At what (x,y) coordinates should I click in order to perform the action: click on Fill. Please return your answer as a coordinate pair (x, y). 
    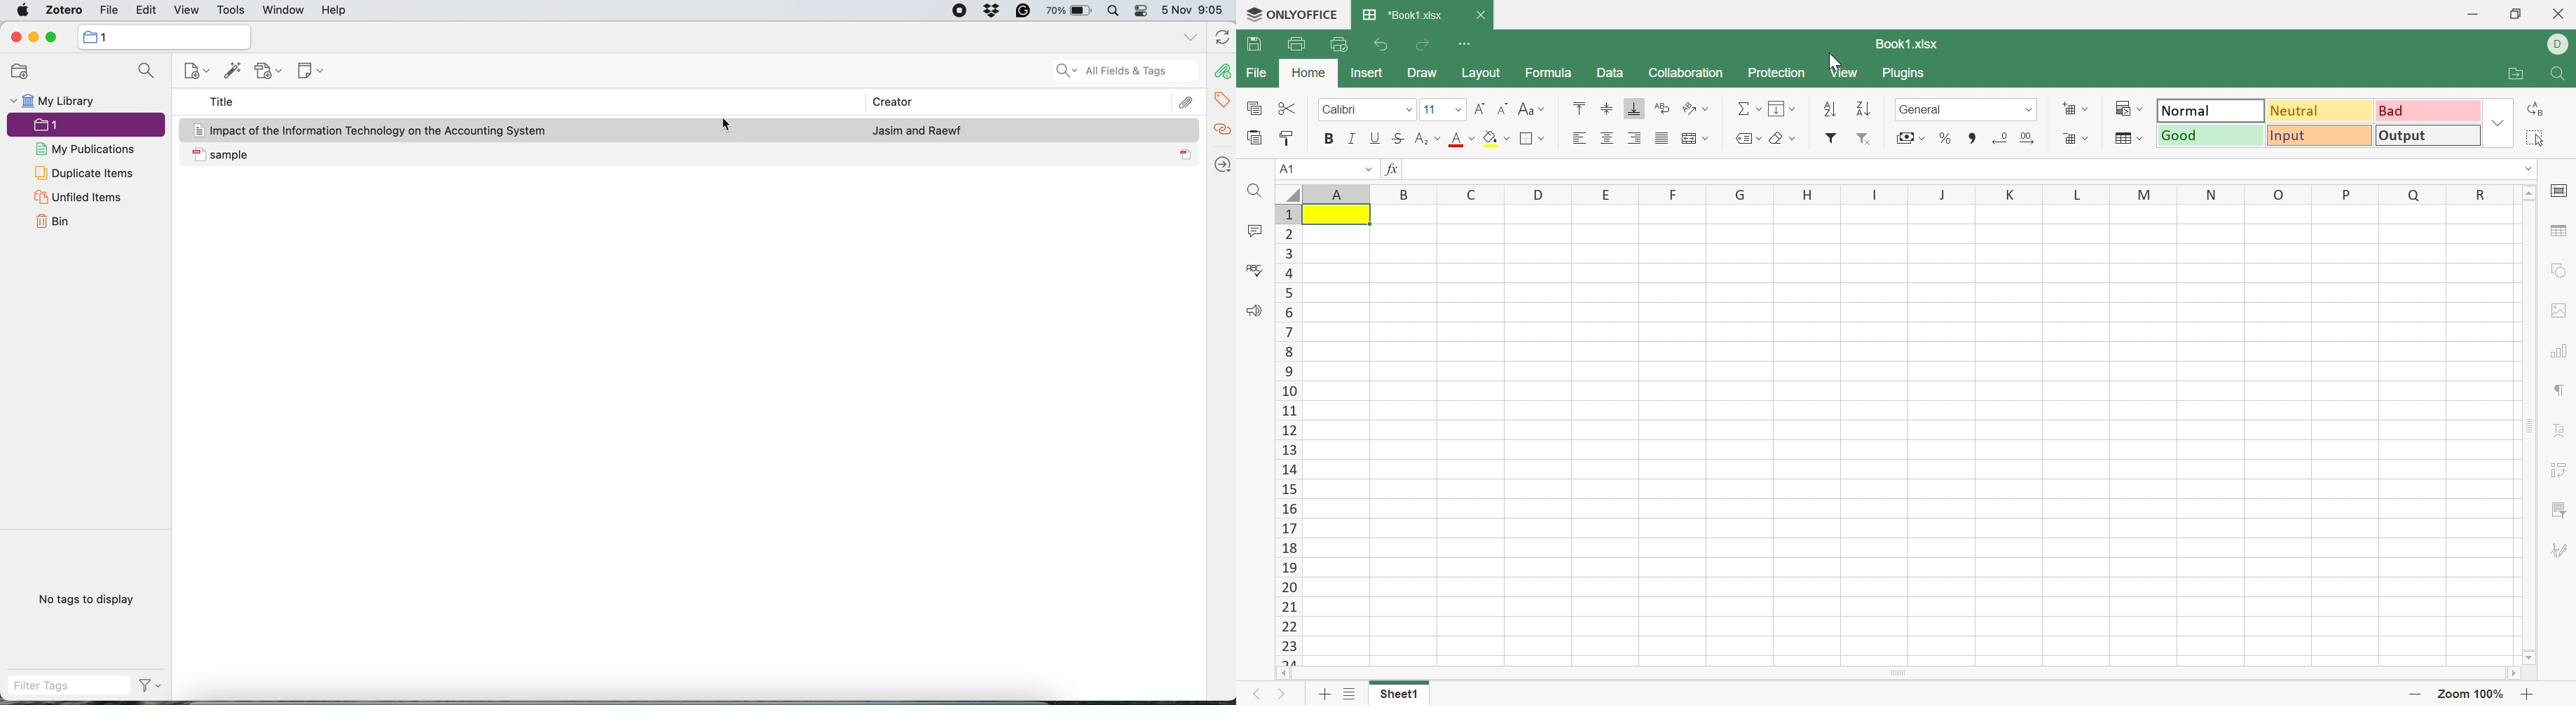
    Looking at the image, I should click on (1783, 108).